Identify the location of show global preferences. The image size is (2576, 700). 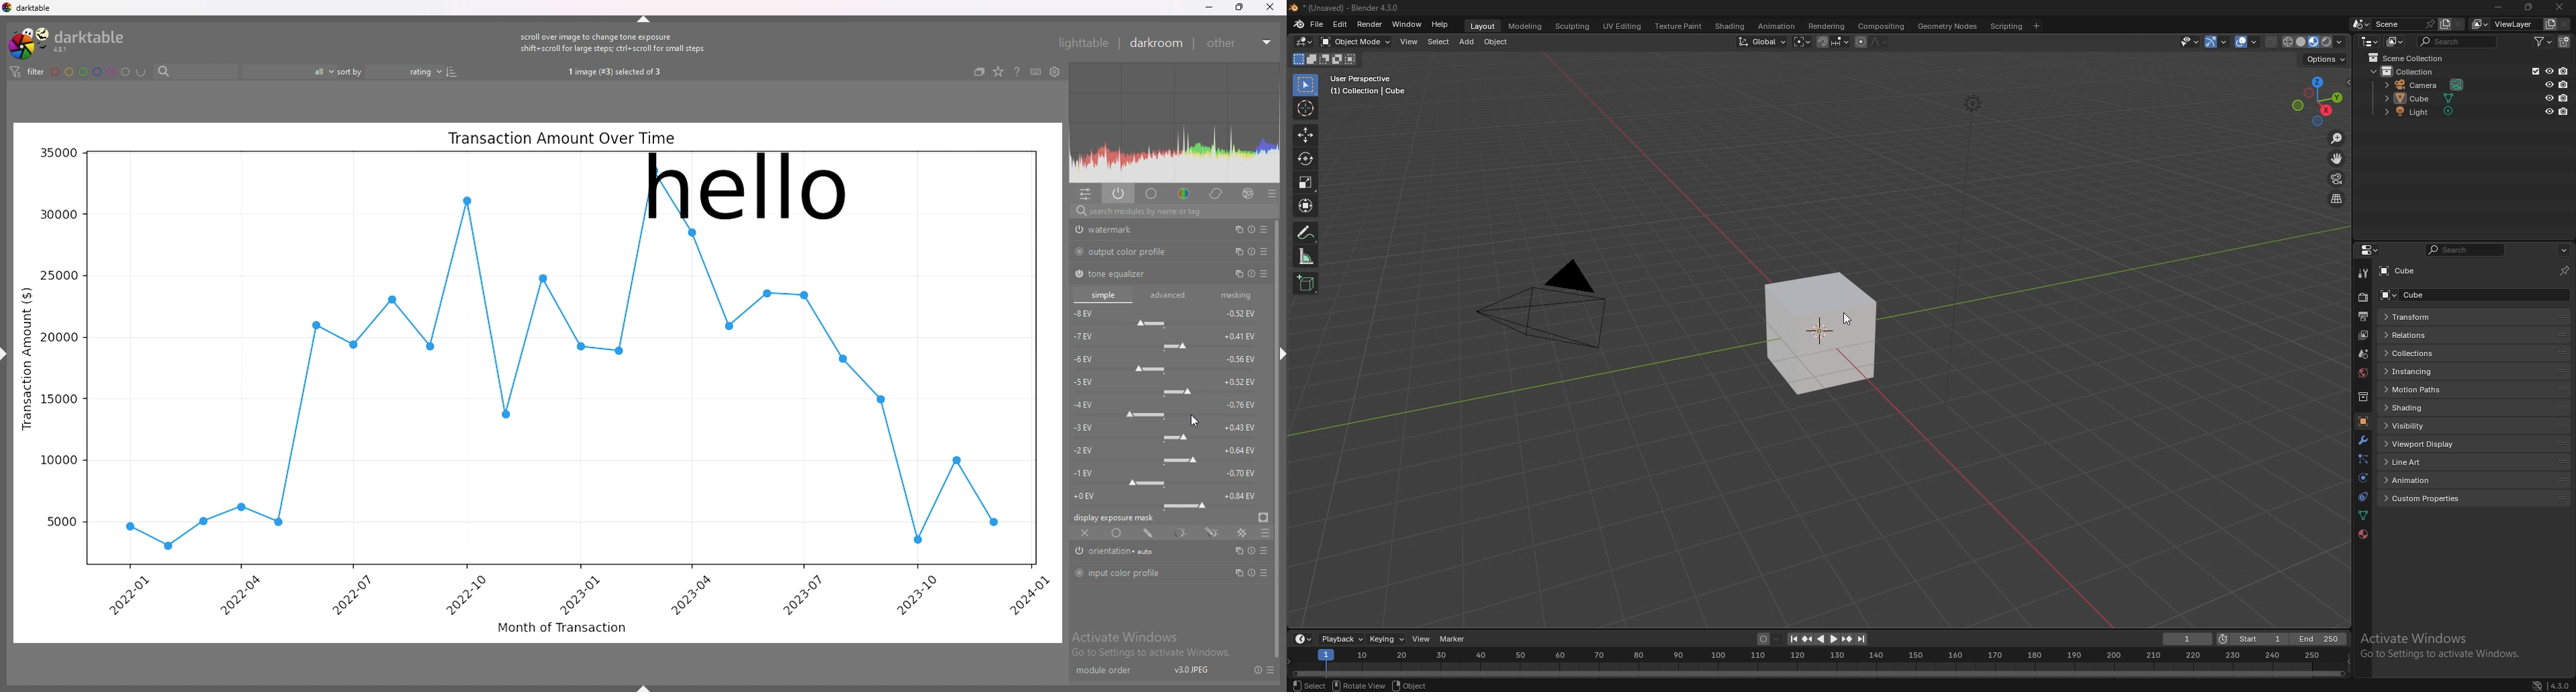
(1056, 71).